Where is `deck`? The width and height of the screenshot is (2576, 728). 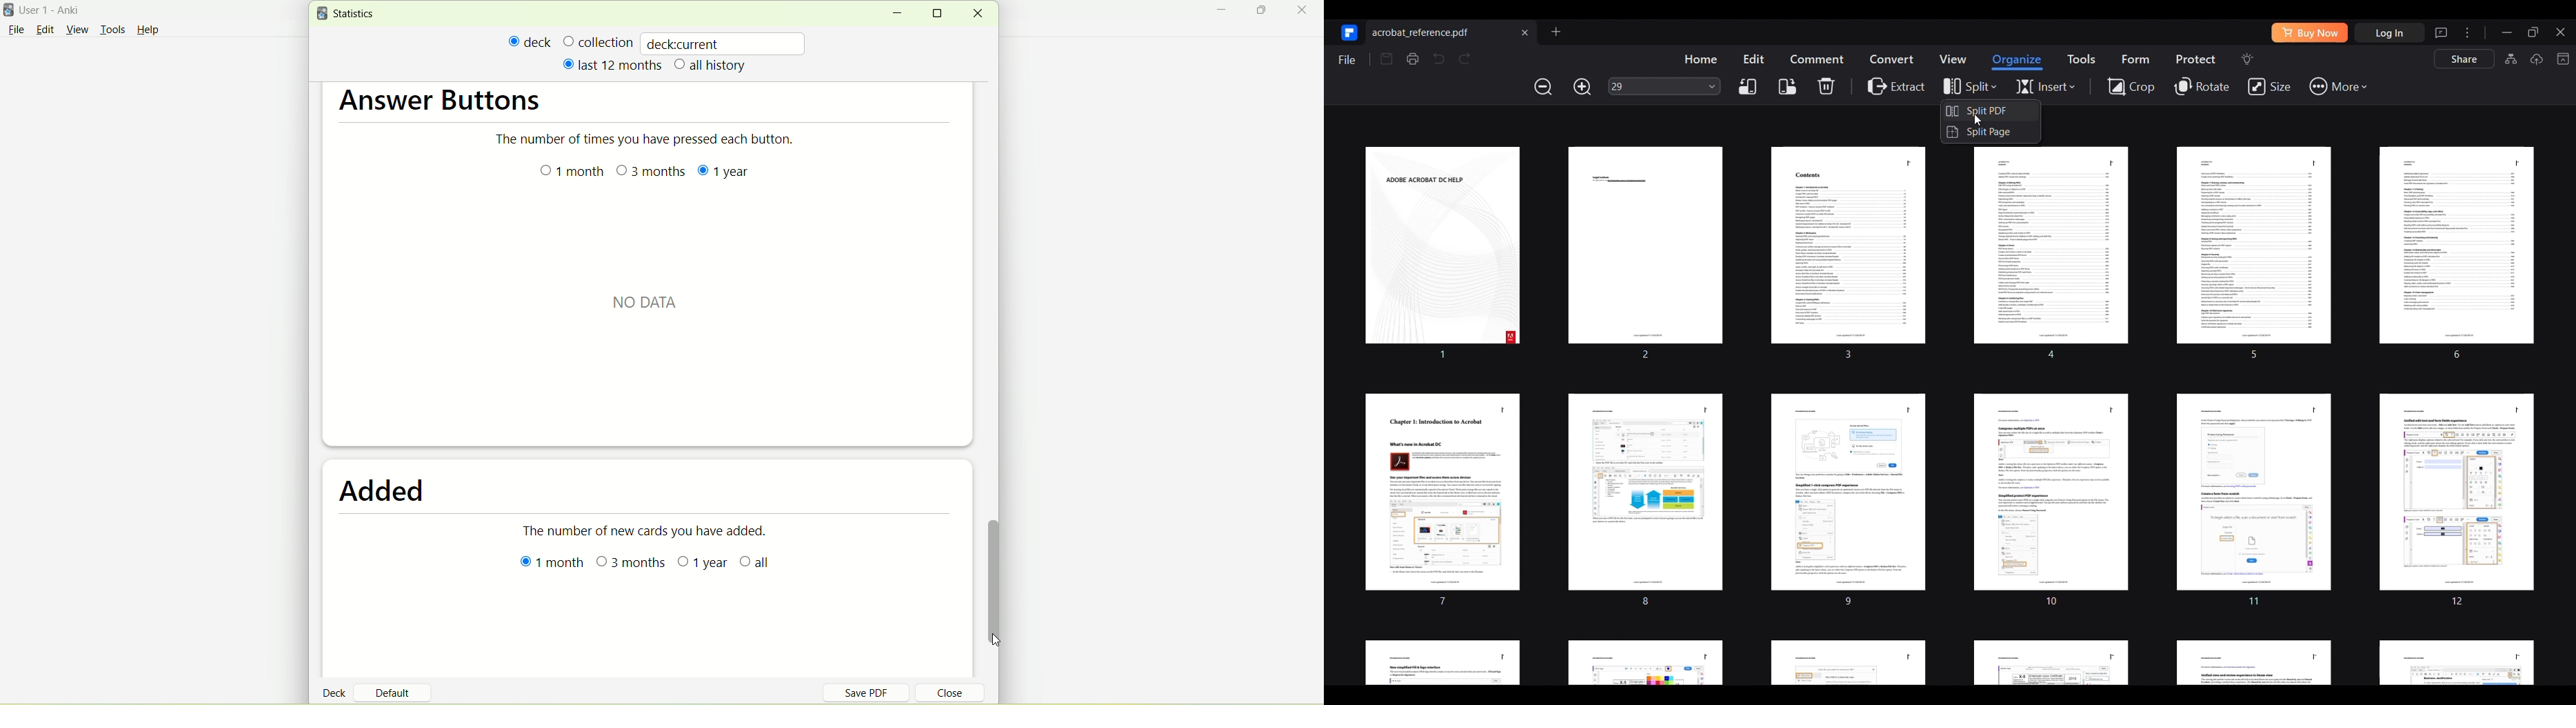
deck is located at coordinates (336, 692).